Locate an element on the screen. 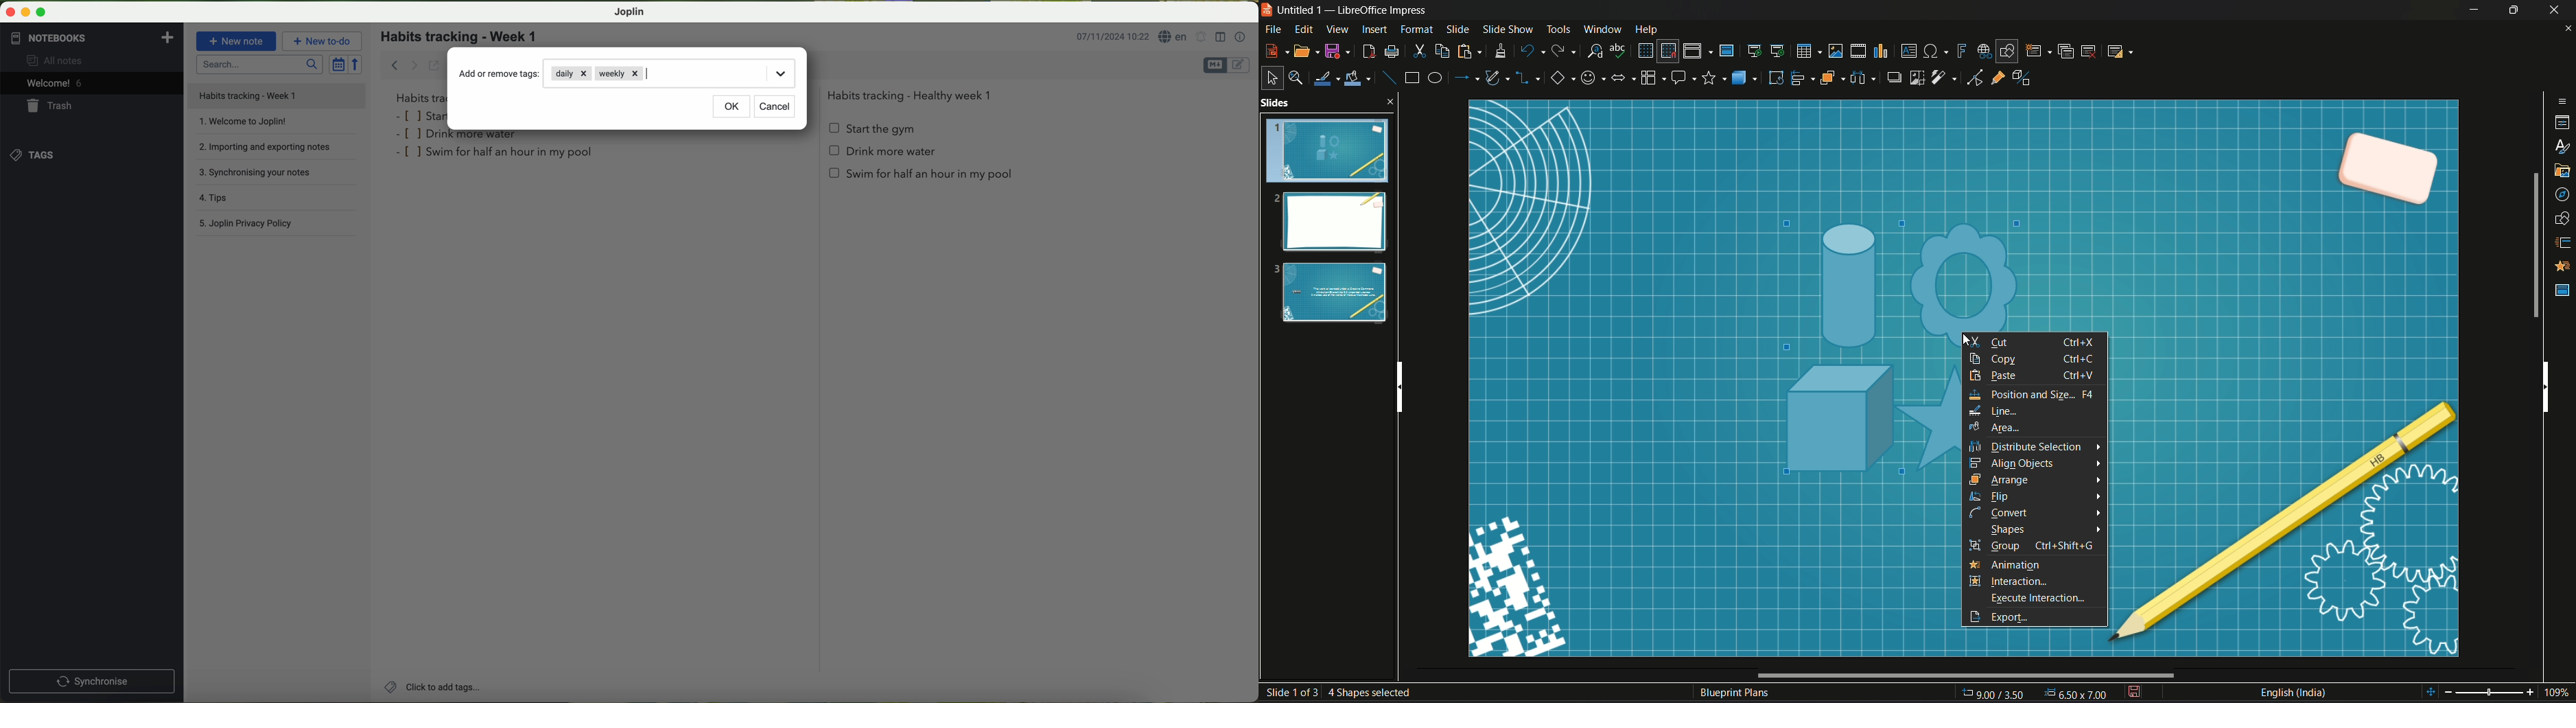  drop down is located at coordinates (780, 72).